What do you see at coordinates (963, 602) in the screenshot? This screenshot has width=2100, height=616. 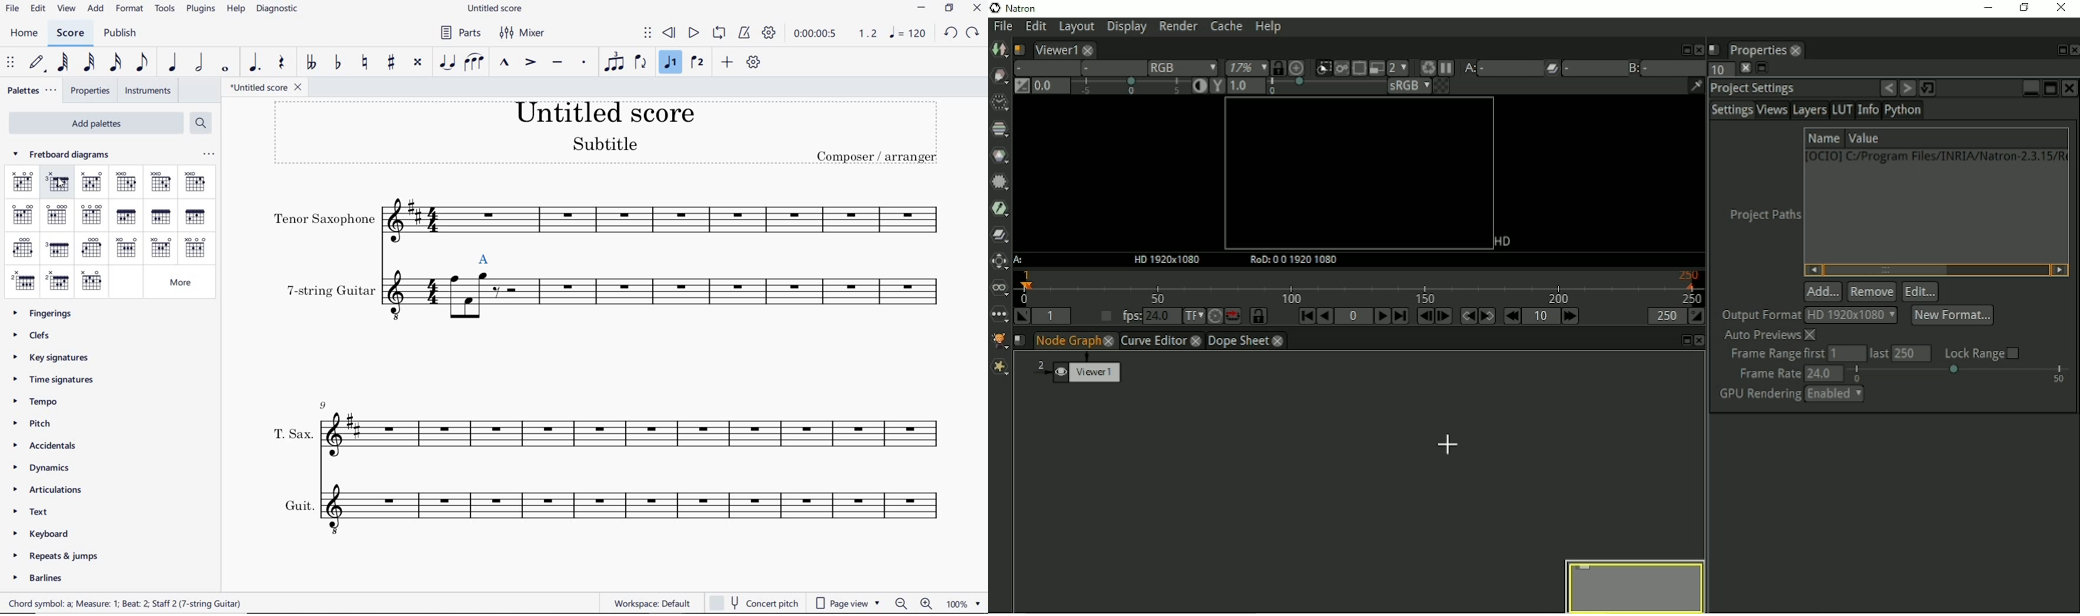 I see `zoom factor` at bounding box center [963, 602].